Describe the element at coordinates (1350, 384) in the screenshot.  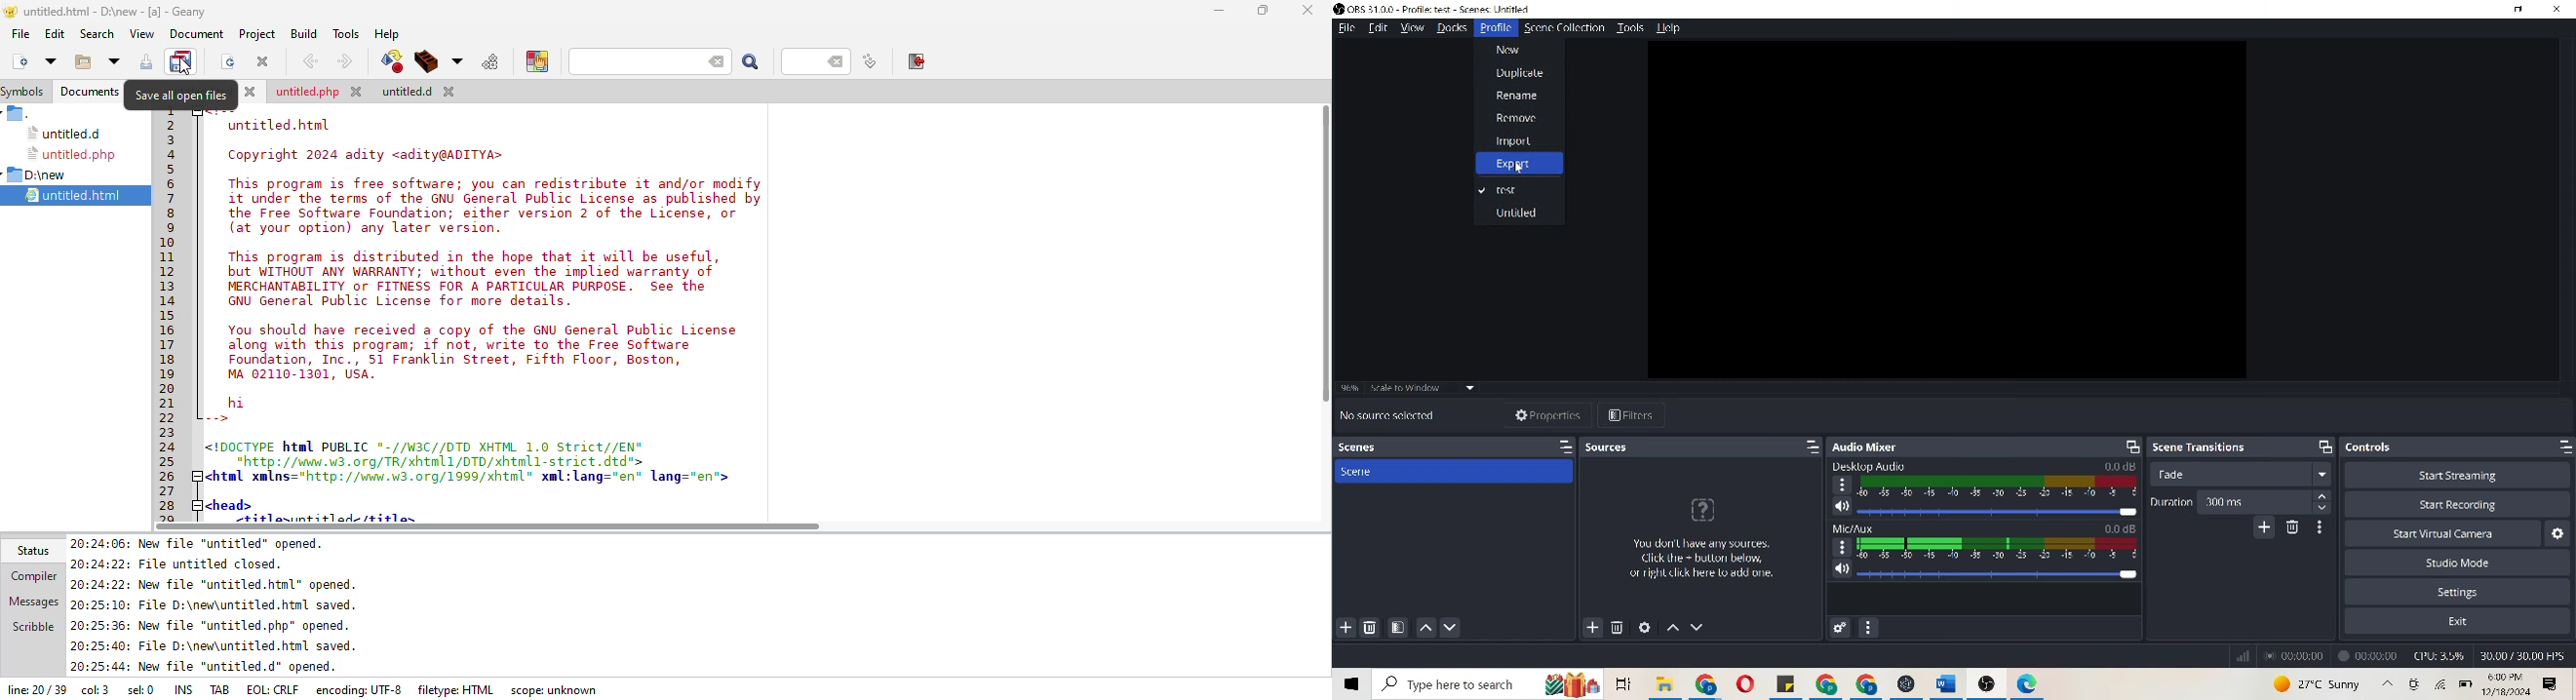
I see `96%` at that location.